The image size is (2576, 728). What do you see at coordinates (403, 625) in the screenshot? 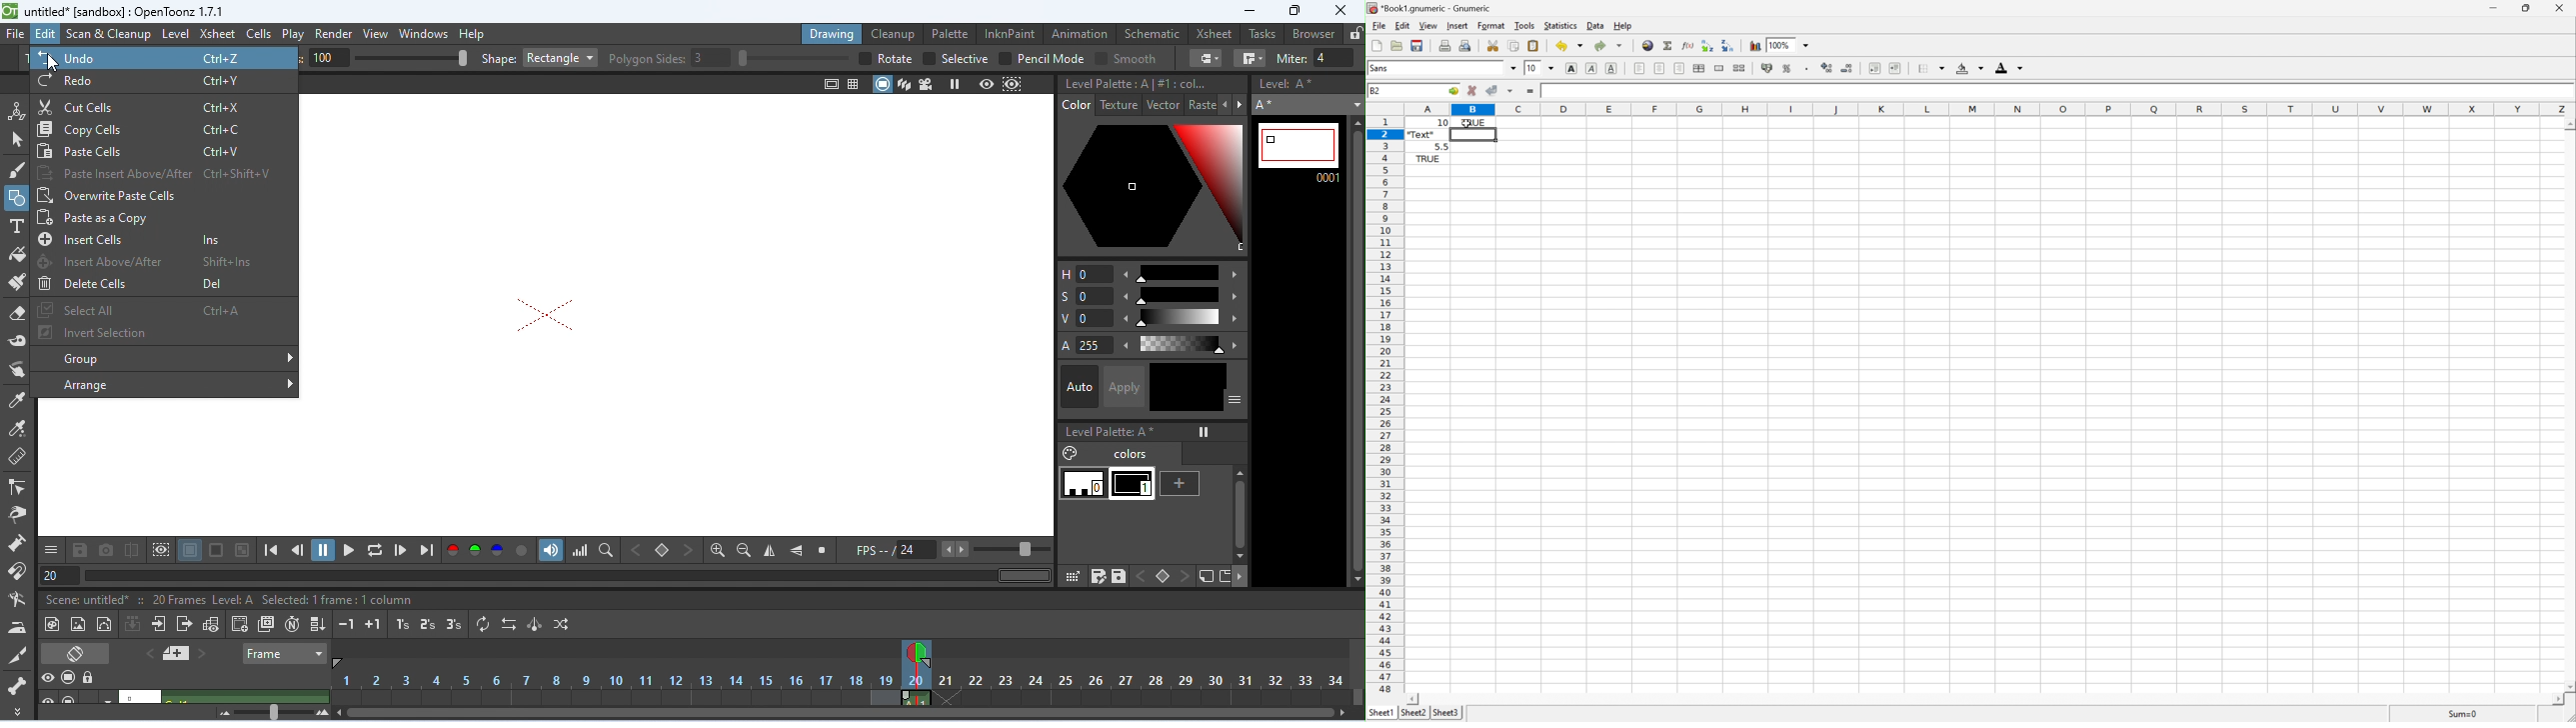
I see `reframe on 1s` at bounding box center [403, 625].